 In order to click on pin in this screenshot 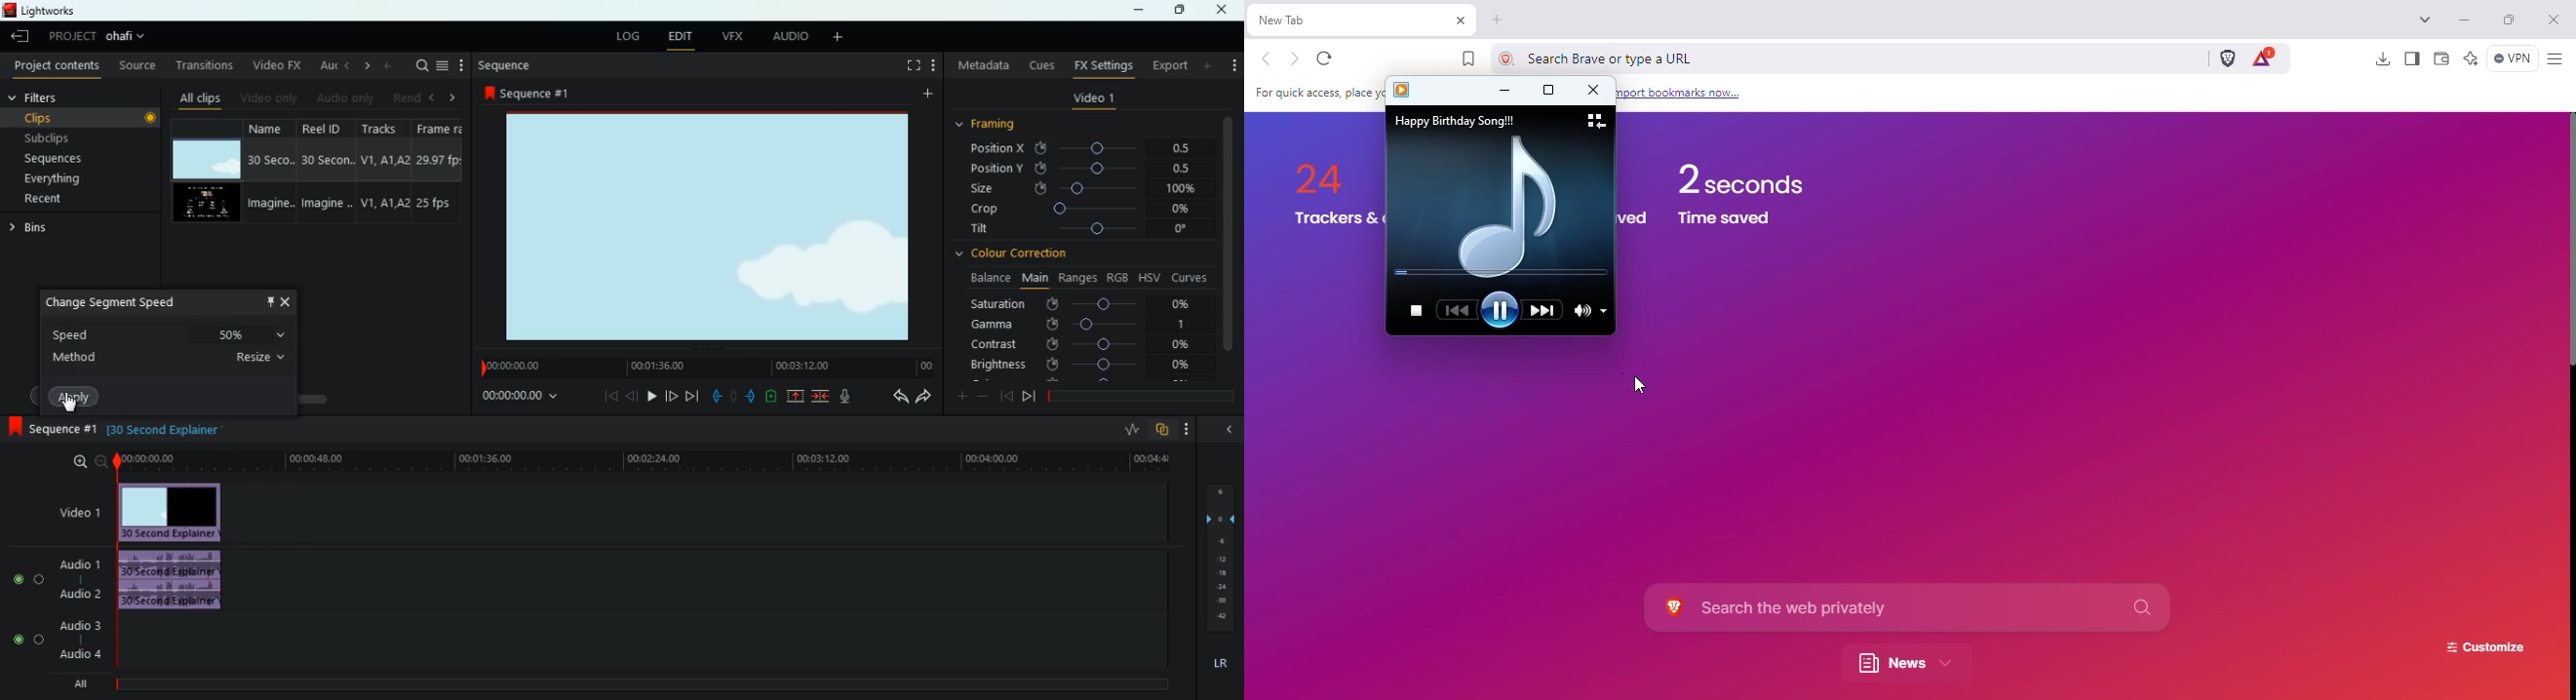, I will do `click(267, 300)`.